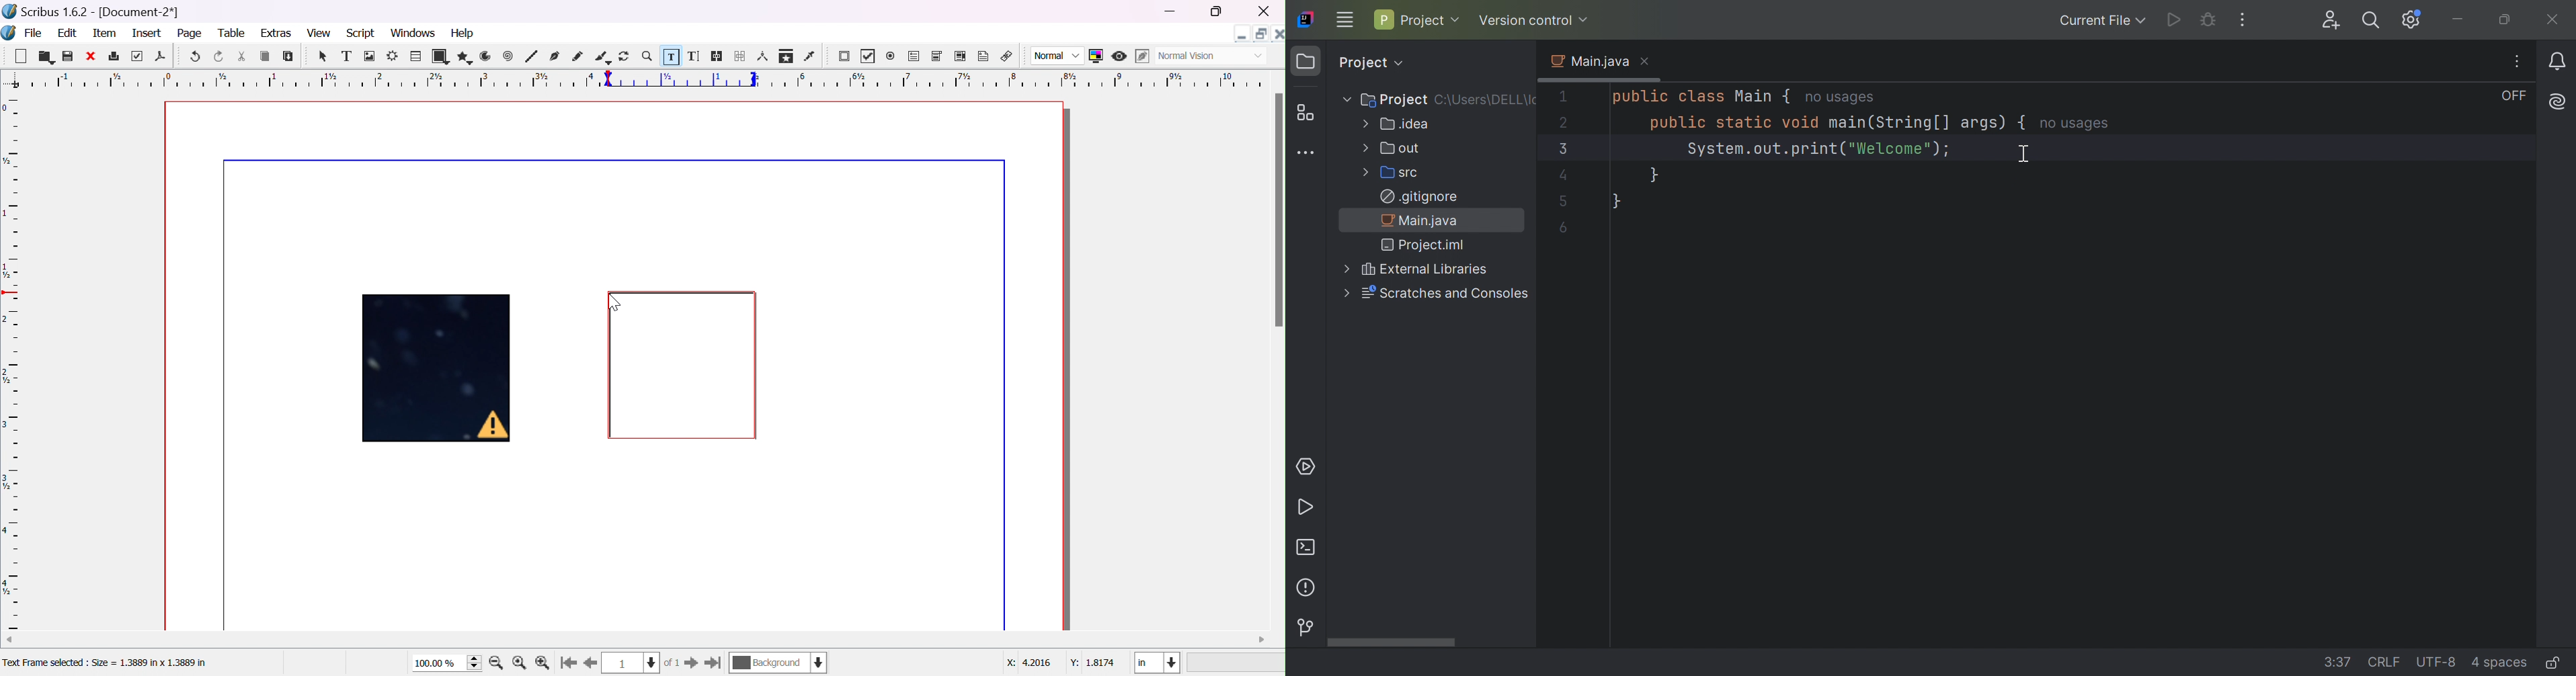 The image size is (2576, 700). What do you see at coordinates (670, 54) in the screenshot?
I see `edit contents of frame` at bounding box center [670, 54].